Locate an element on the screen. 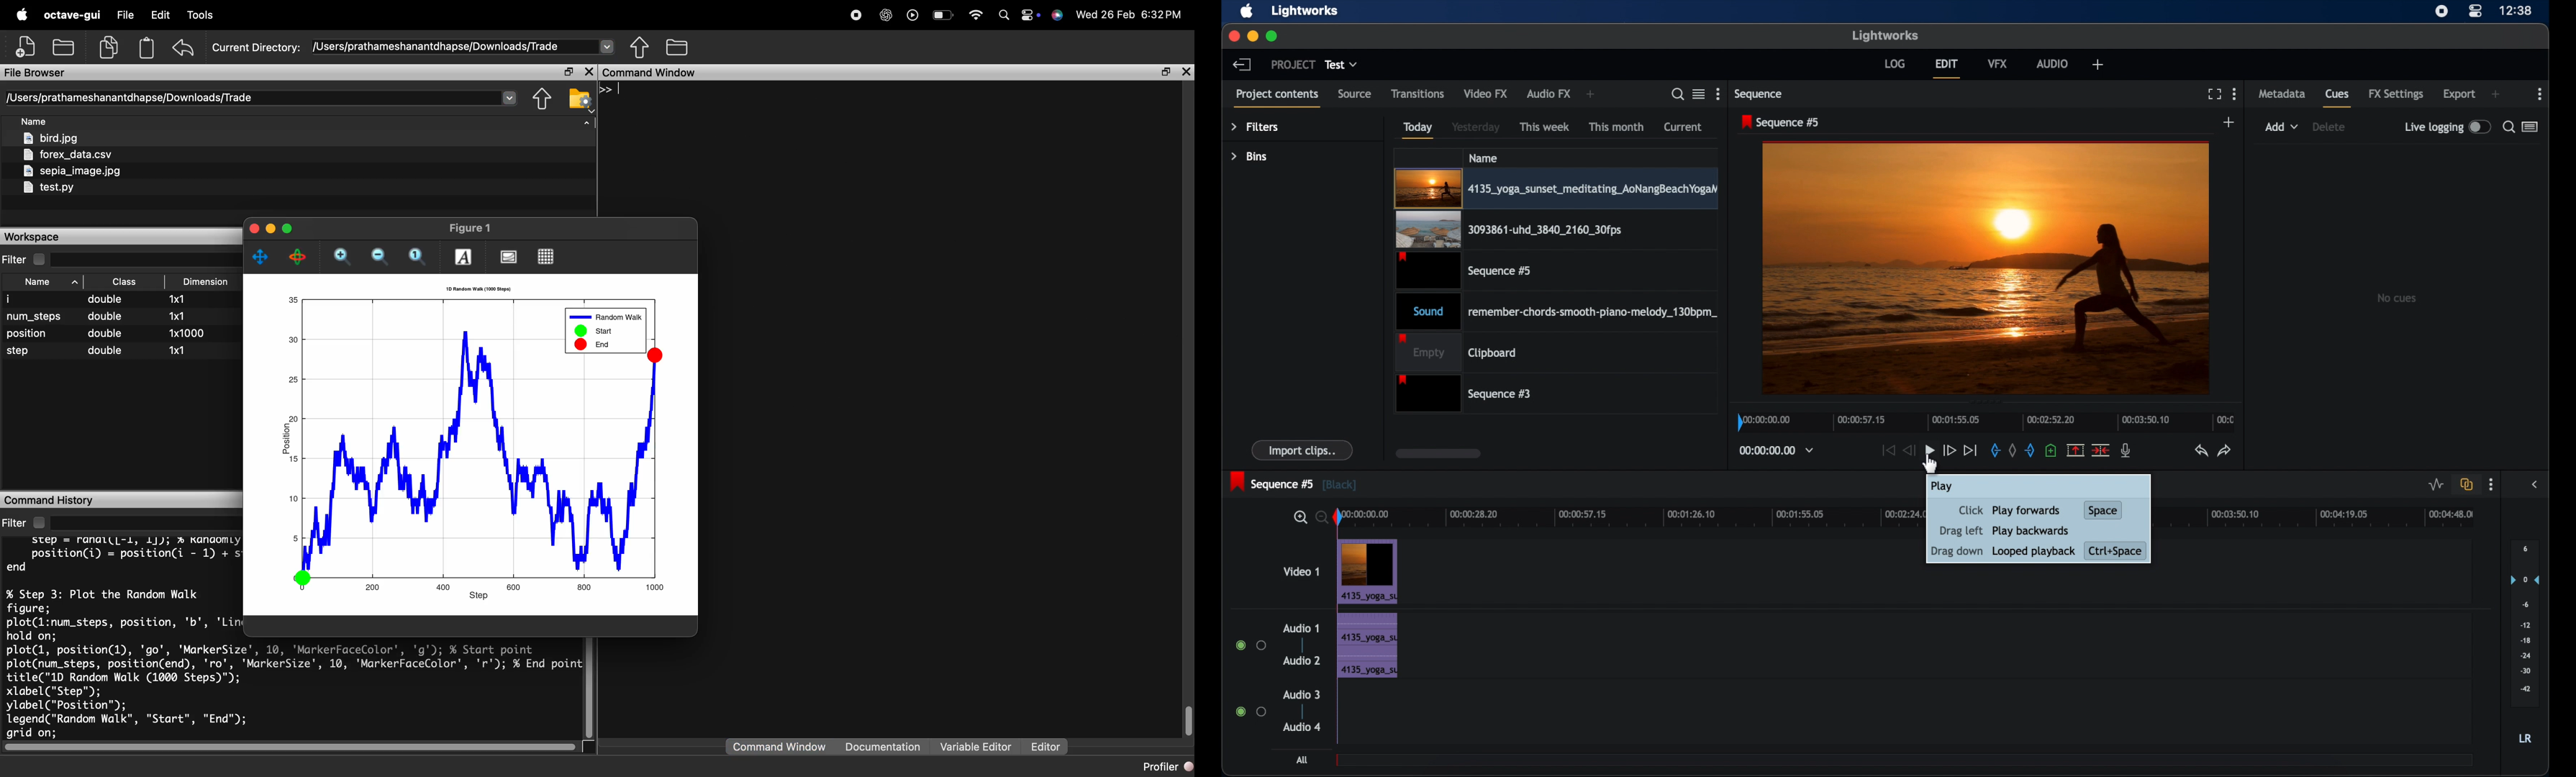 This screenshot has height=784, width=2576. move is located at coordinates (262, 256).